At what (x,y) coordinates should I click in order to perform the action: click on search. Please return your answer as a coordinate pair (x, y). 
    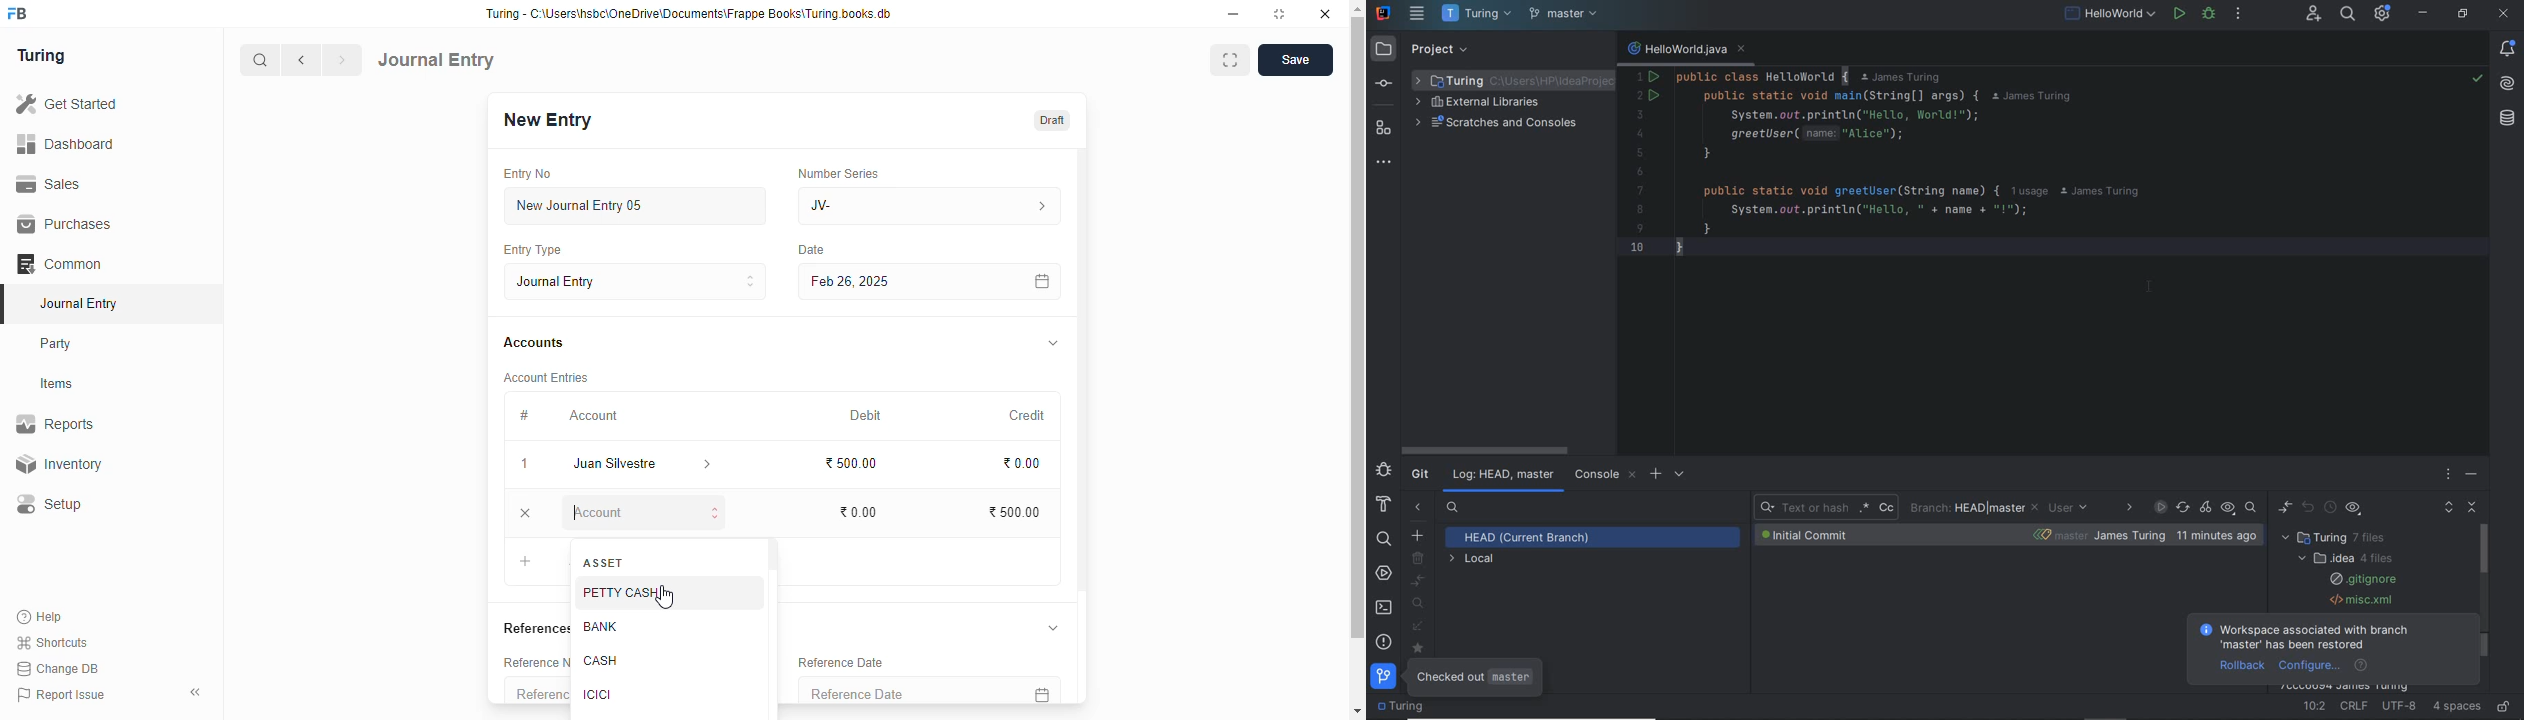
    Looking at the image, I should click on (261, 60).